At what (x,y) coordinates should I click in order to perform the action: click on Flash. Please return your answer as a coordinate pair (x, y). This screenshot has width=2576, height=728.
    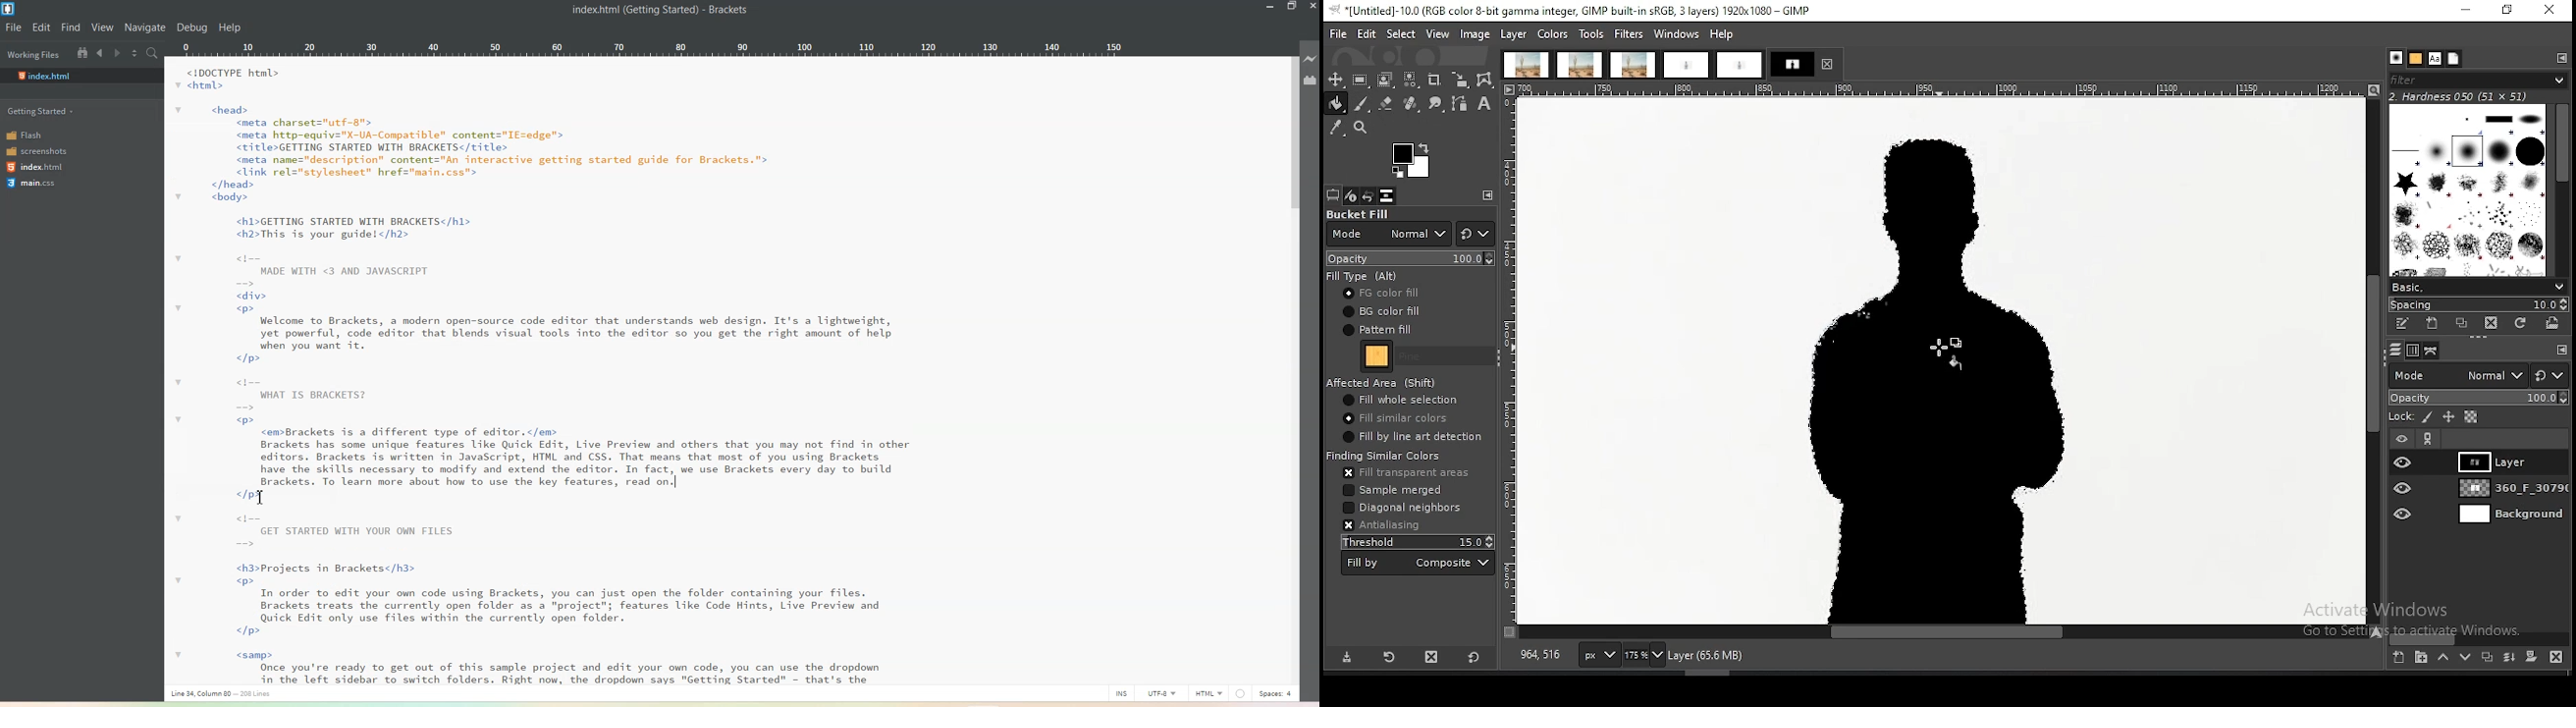
    Looking at the image, I should click on (28, 136).